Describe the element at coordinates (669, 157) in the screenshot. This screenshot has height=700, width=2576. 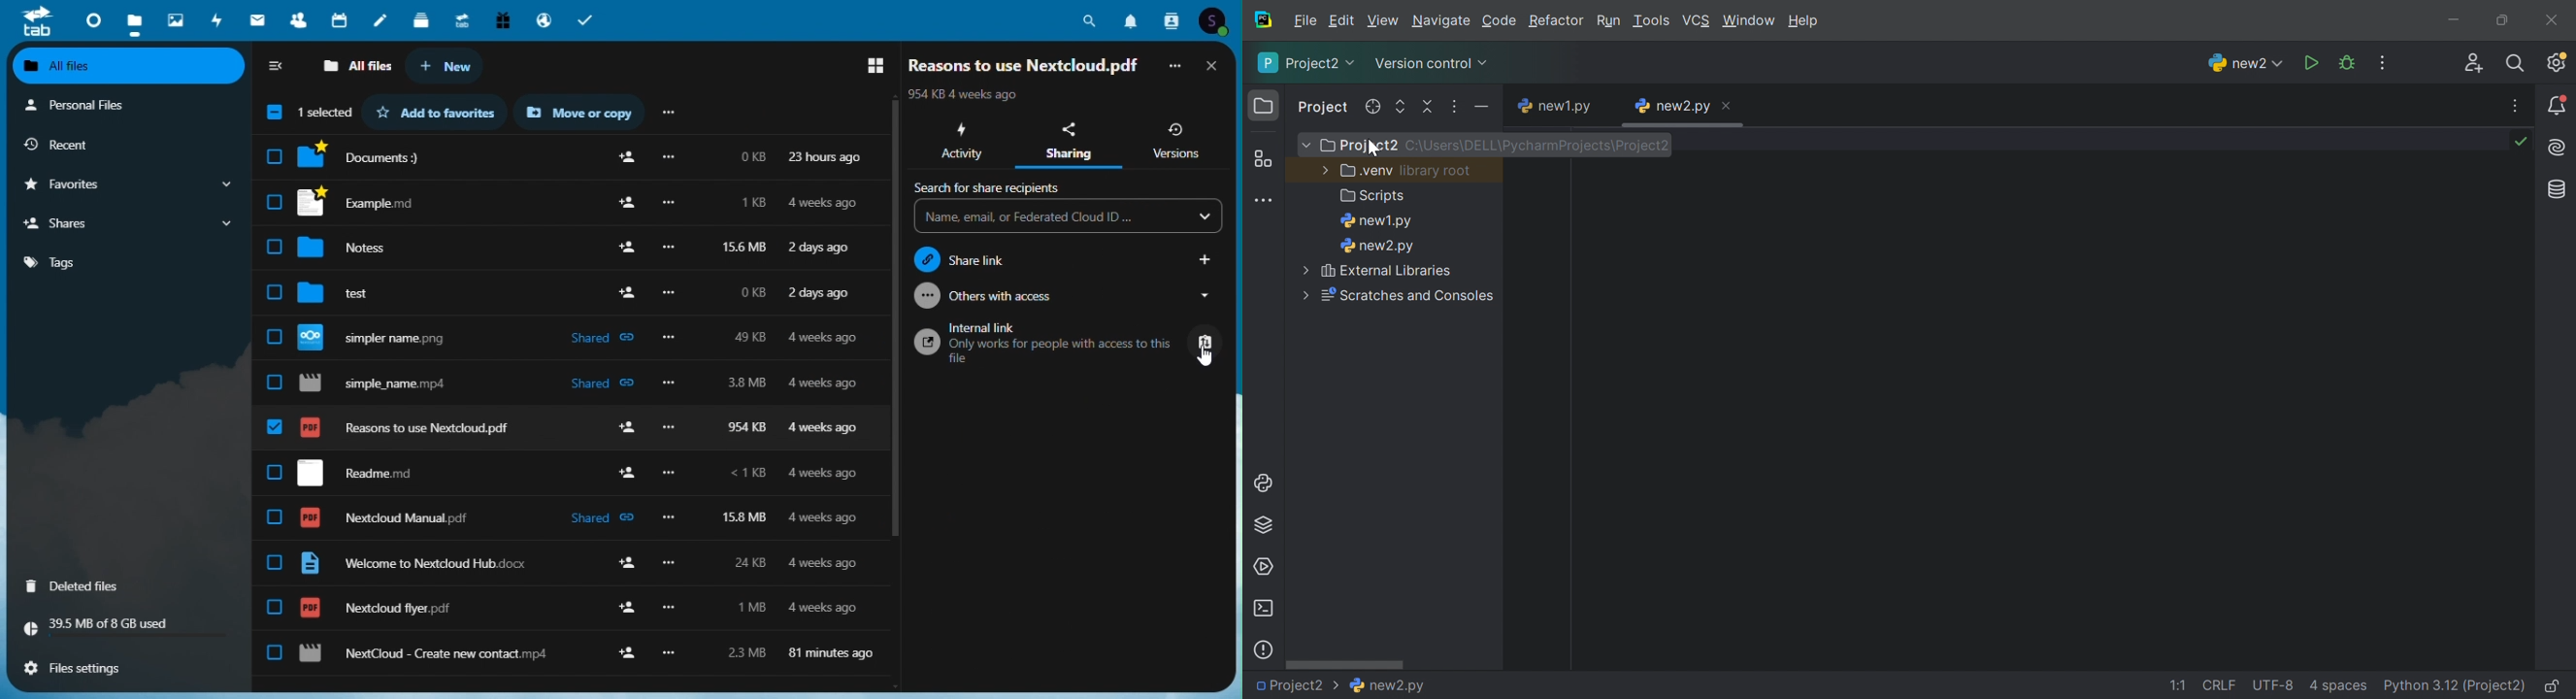
I see `more options` at that location.